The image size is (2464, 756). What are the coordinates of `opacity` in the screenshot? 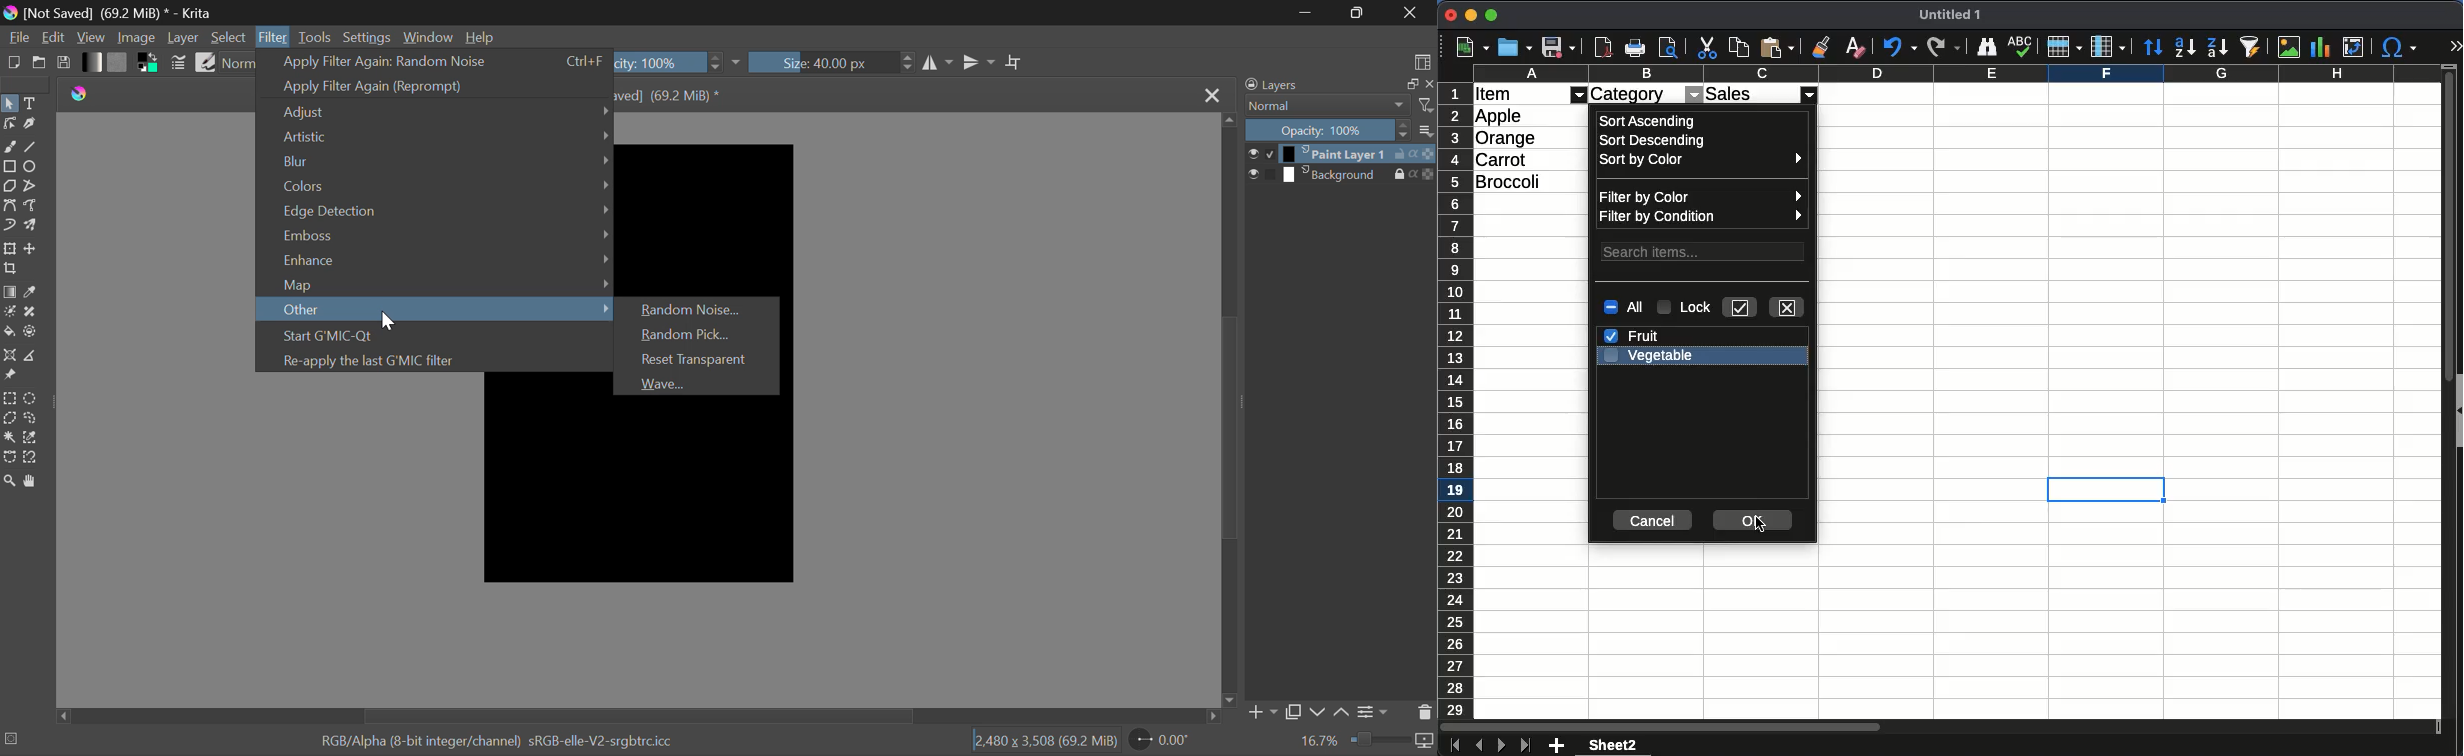 It's located at (1429, 154).